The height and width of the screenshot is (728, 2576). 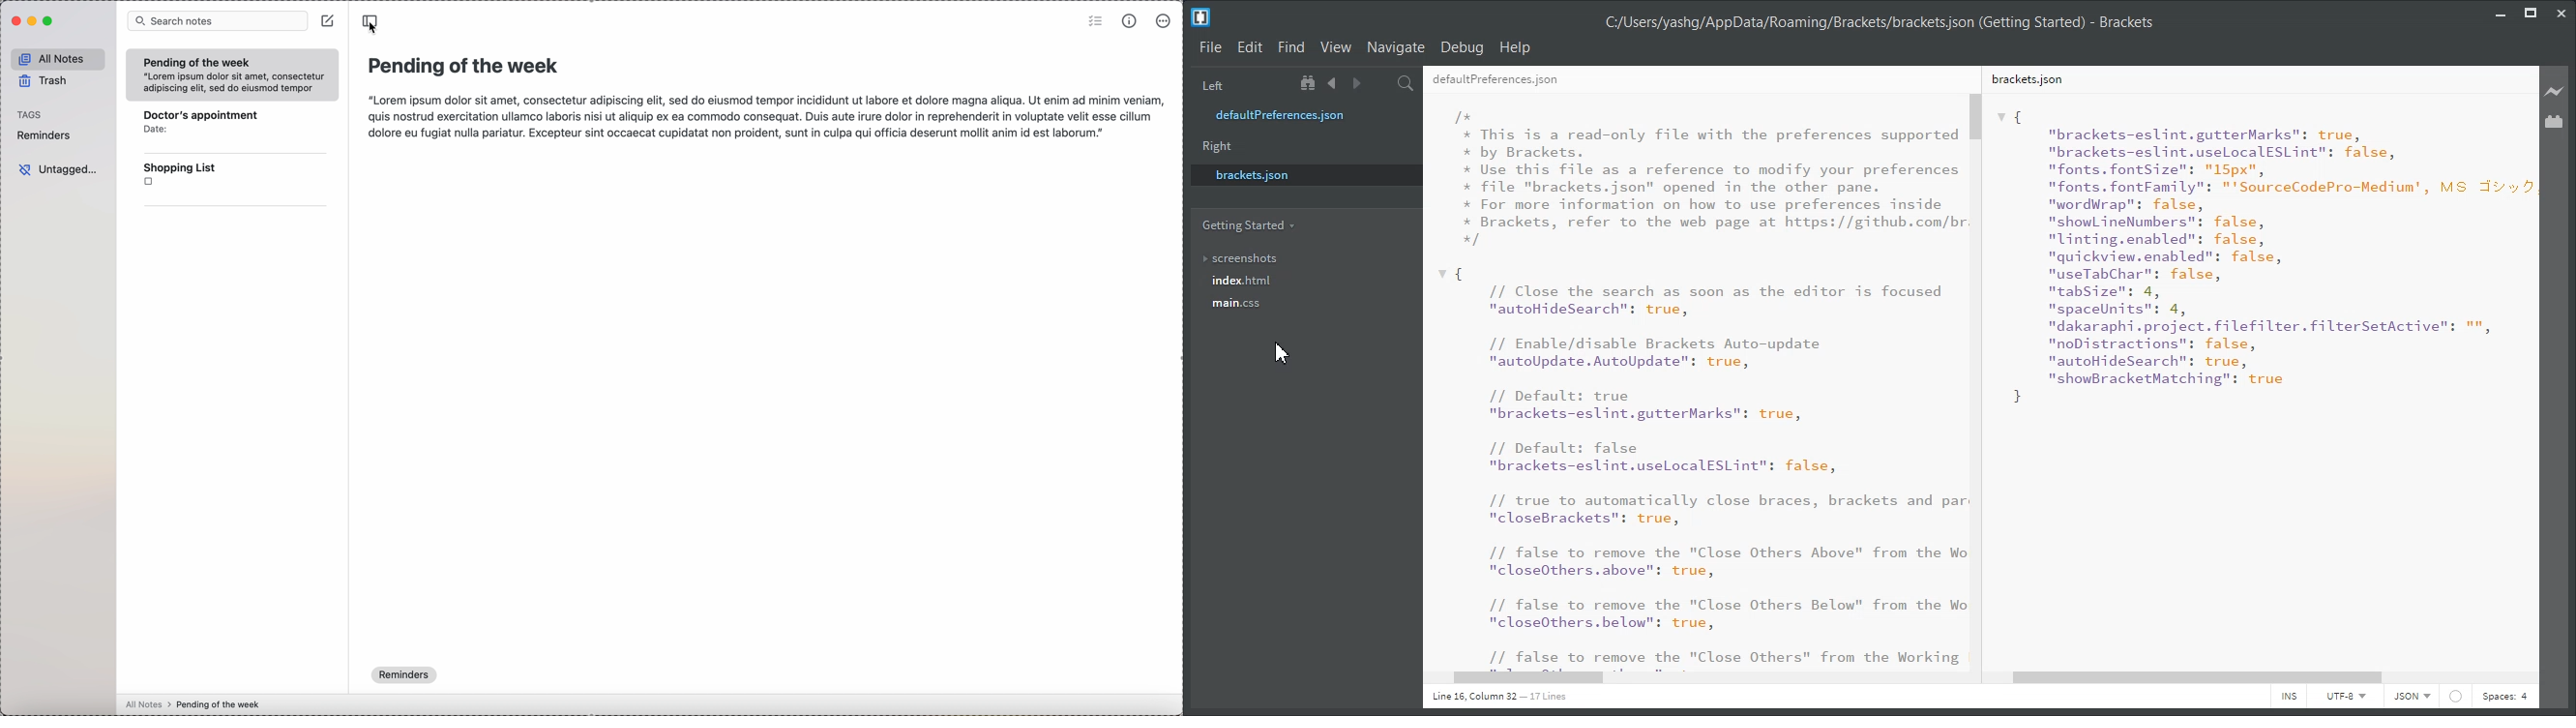 What do you see at coordinates (196, 702) in the screenshot?
I see `all notes > pending of the week` at bounding box center [196, 702].